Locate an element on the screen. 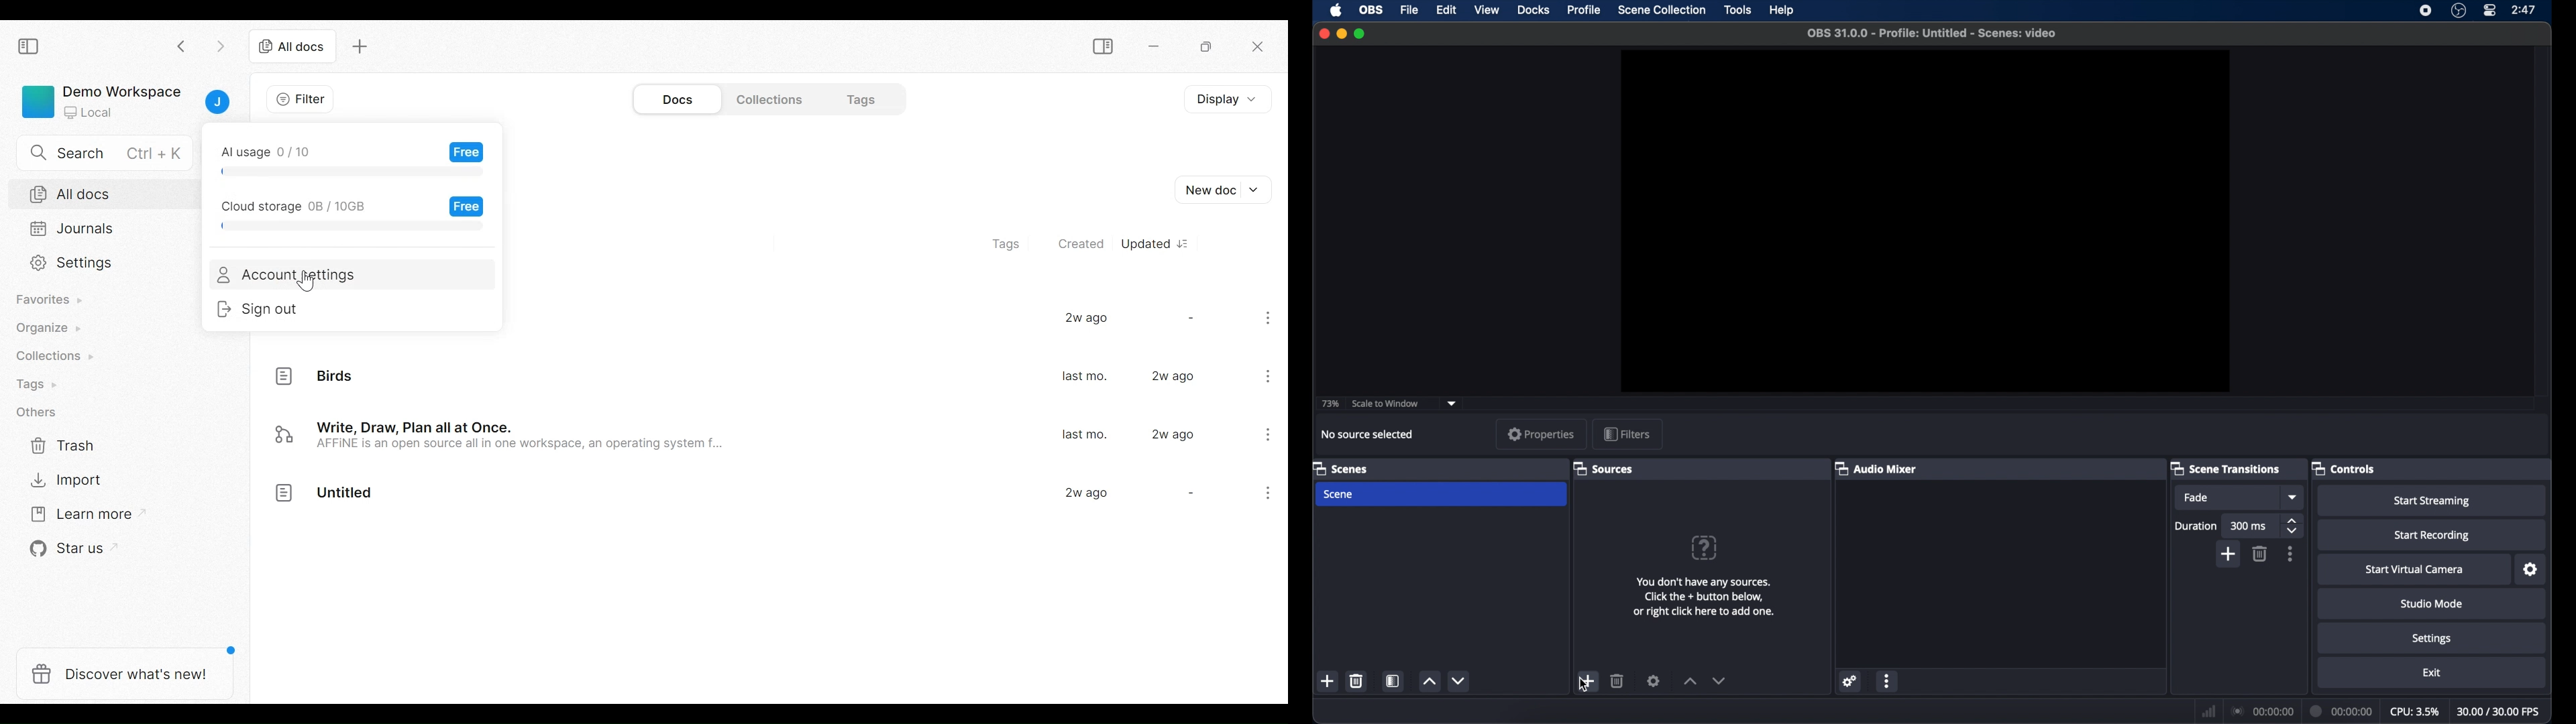 This screenshot has width=2576, height=728. Learn more is located at coordinates (77, 514).